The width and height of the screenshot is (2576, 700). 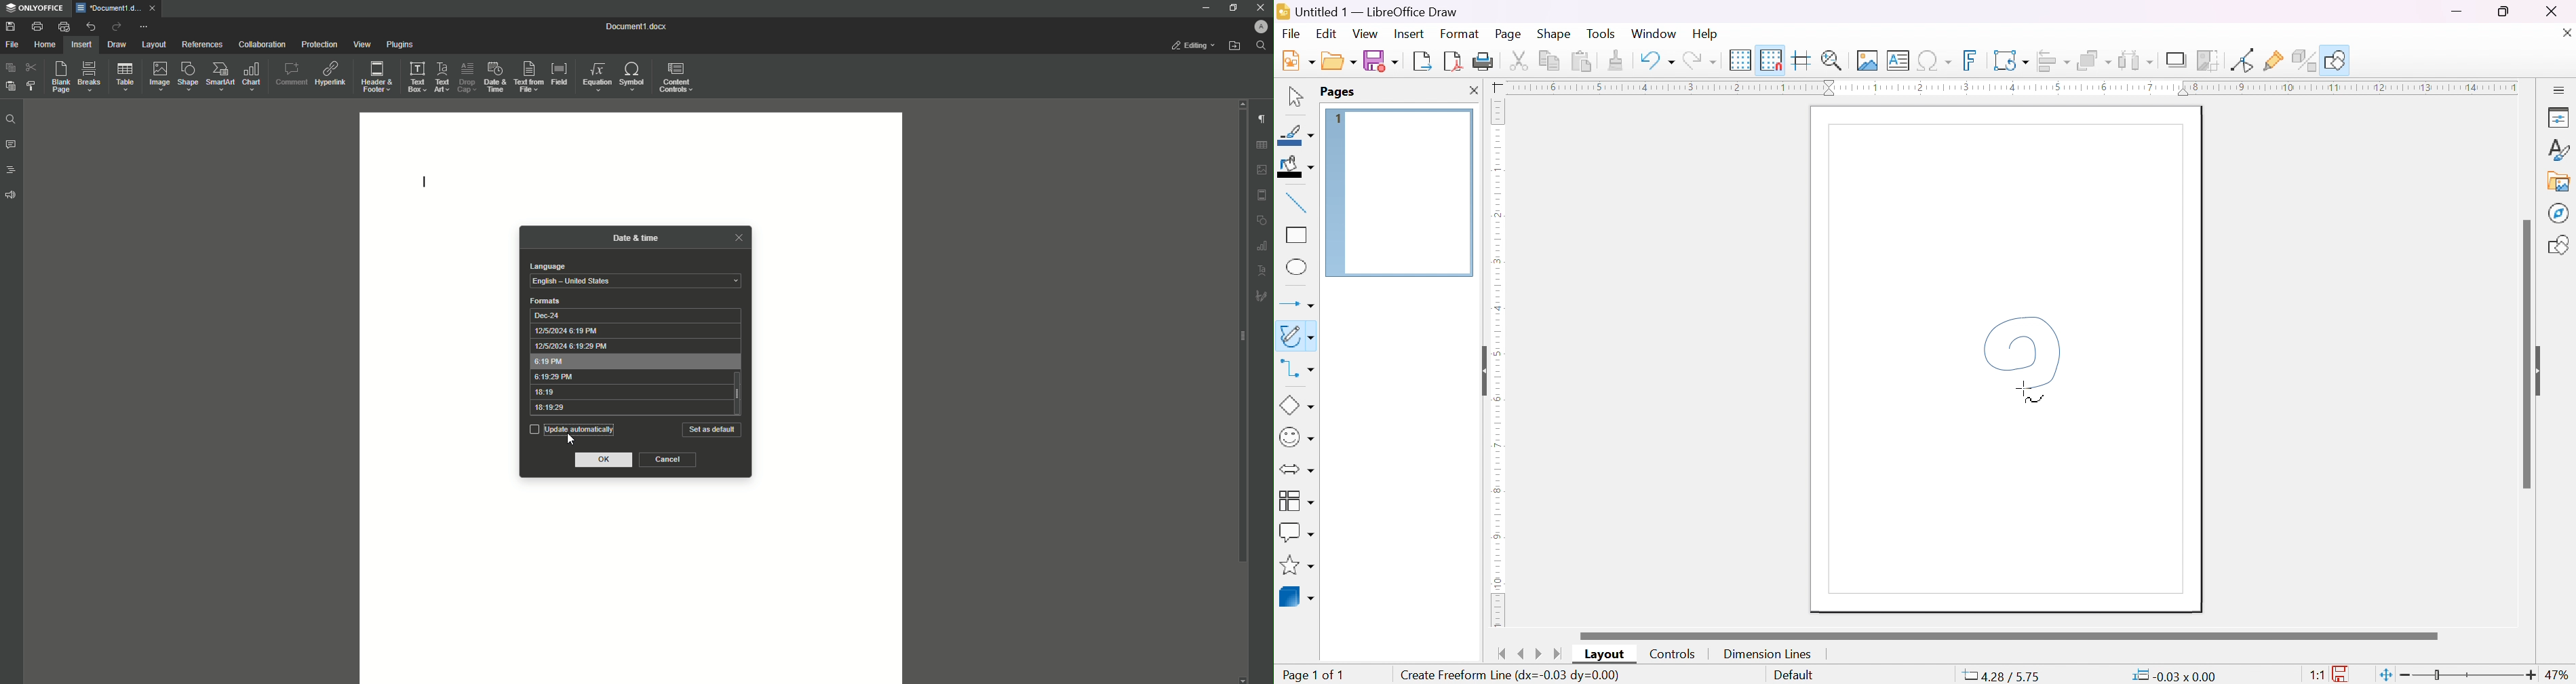 I want to click on next/previous, so click(x=1530, y=654).